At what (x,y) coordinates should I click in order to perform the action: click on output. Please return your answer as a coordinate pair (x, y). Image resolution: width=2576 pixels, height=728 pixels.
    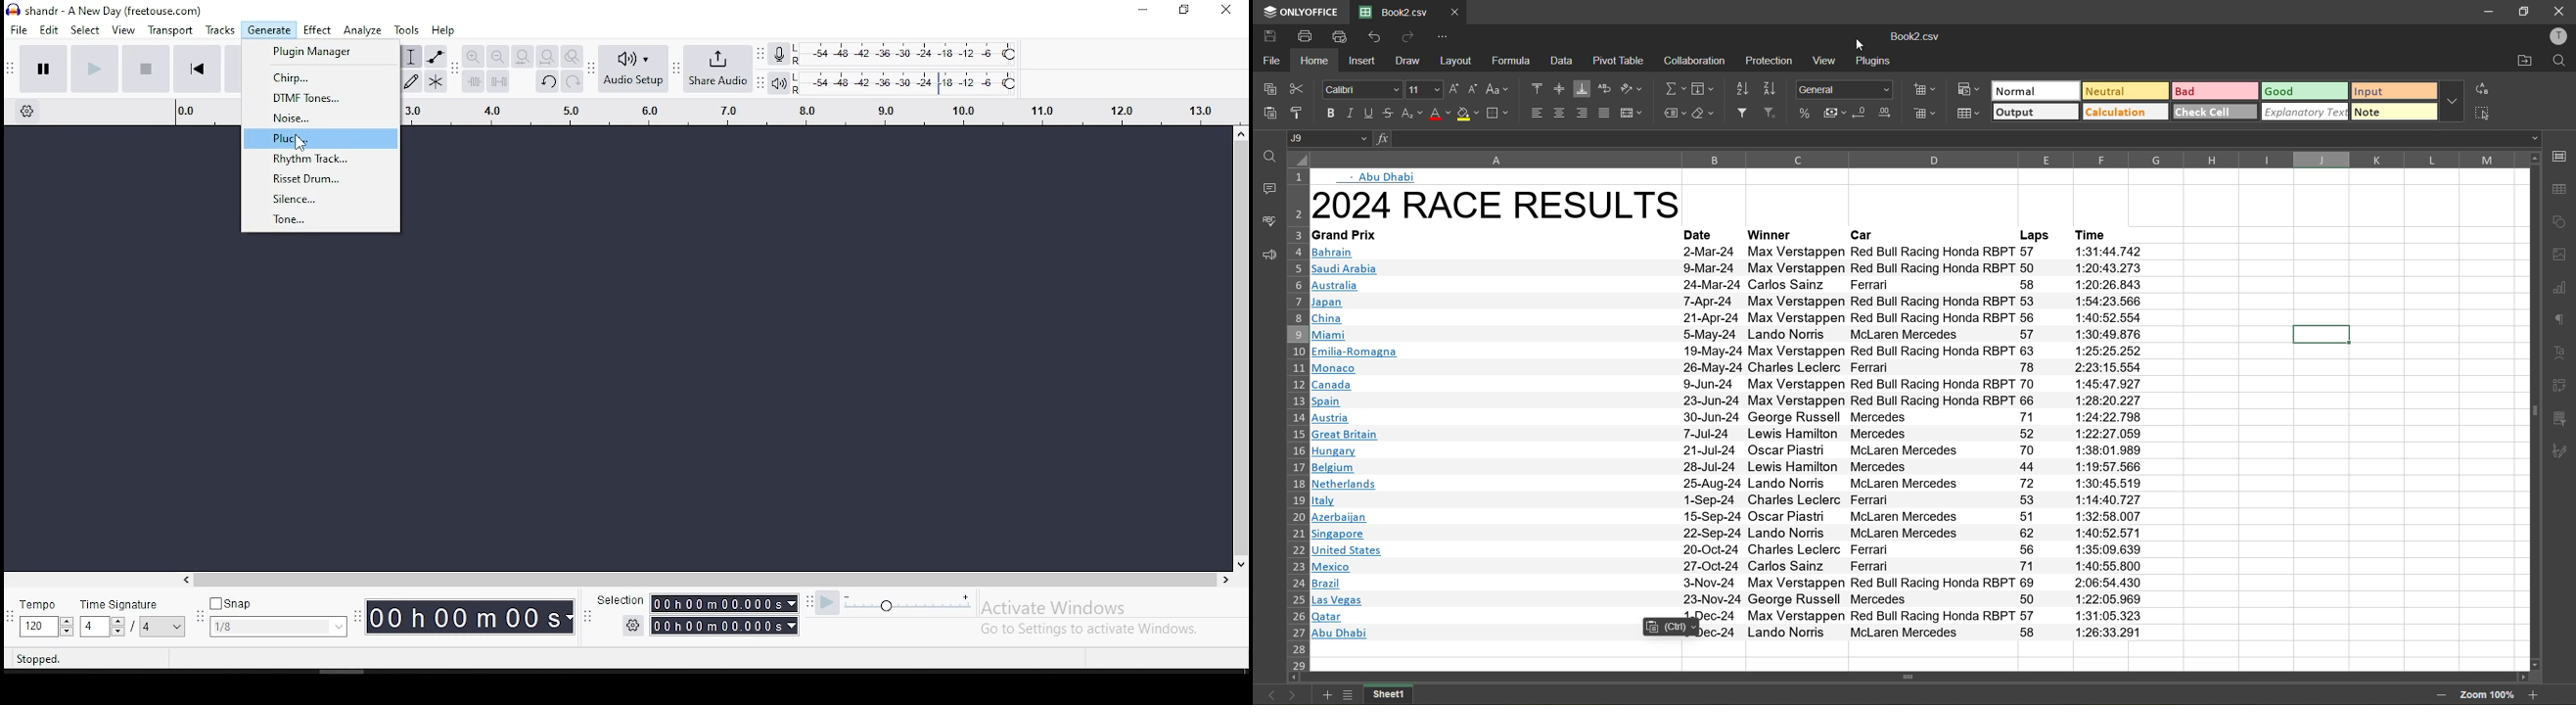
    Looking at the image, I should click on (2035, 111).